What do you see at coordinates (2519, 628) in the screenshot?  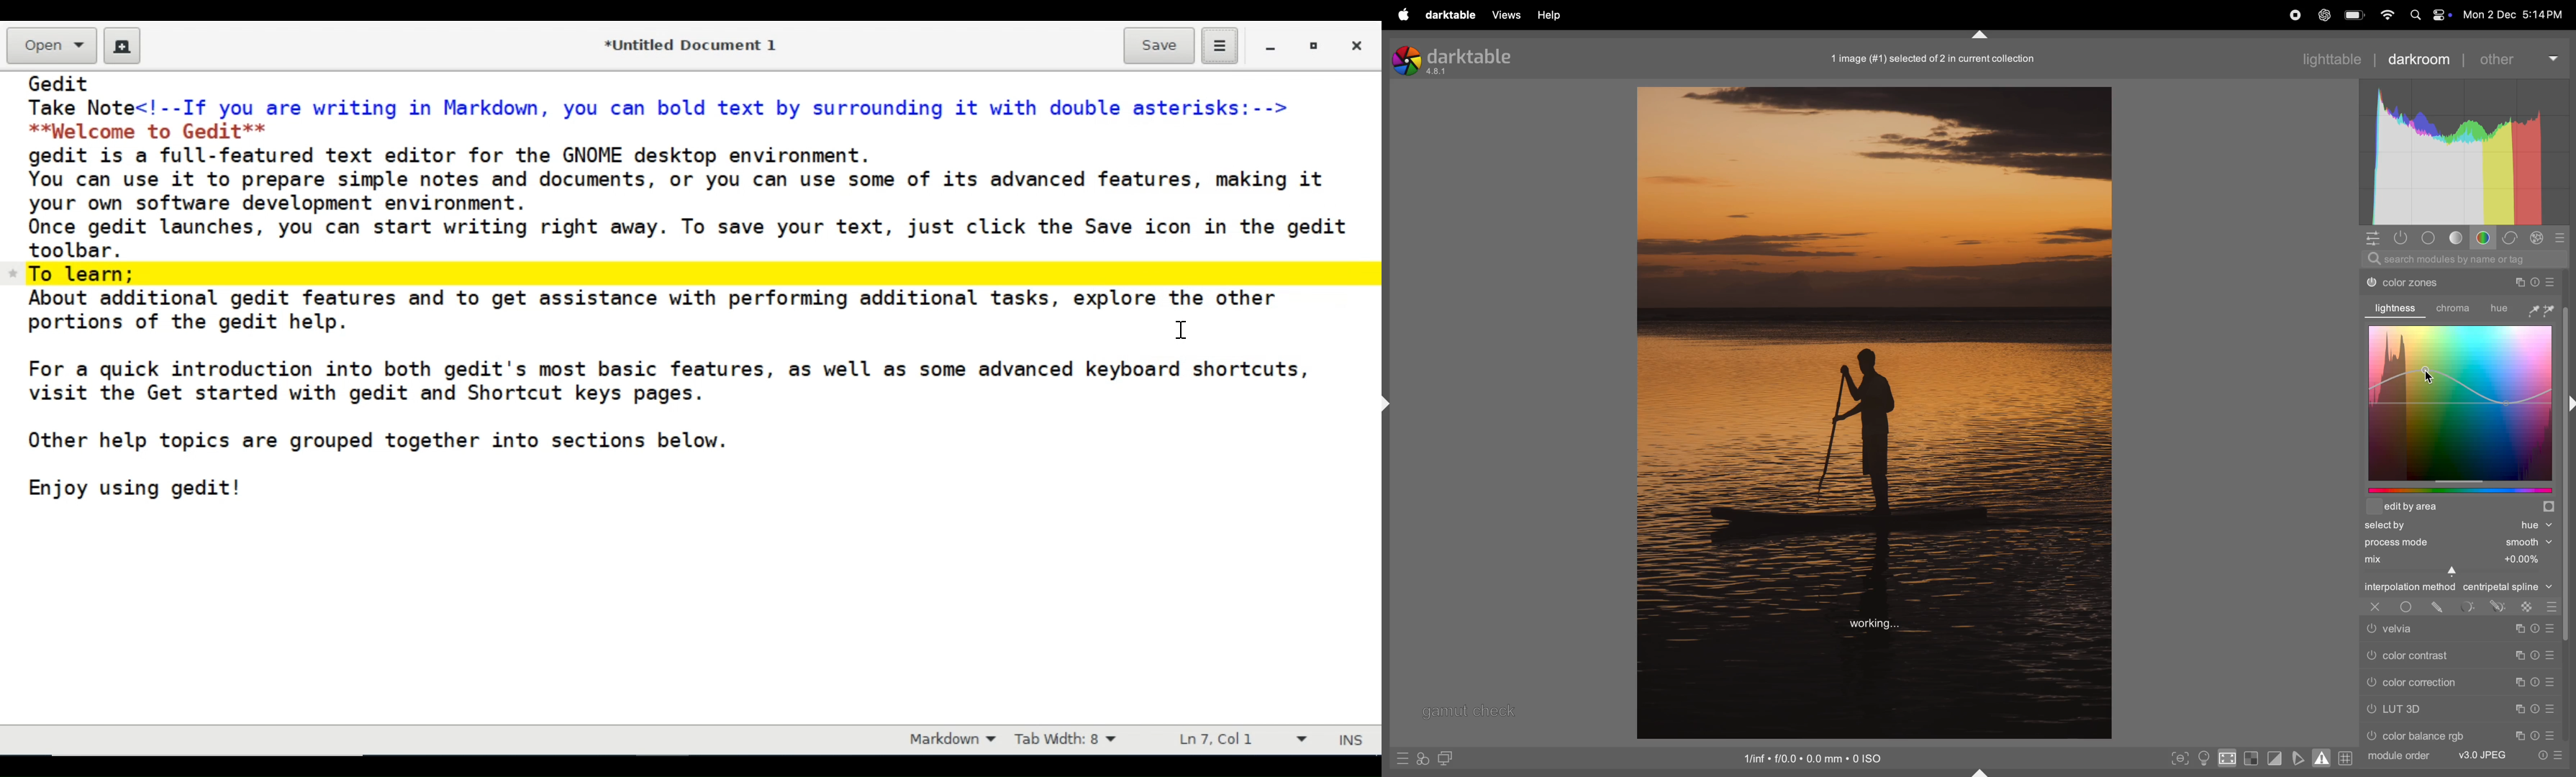 I see `Copy` at bounding box center [2519, 628].